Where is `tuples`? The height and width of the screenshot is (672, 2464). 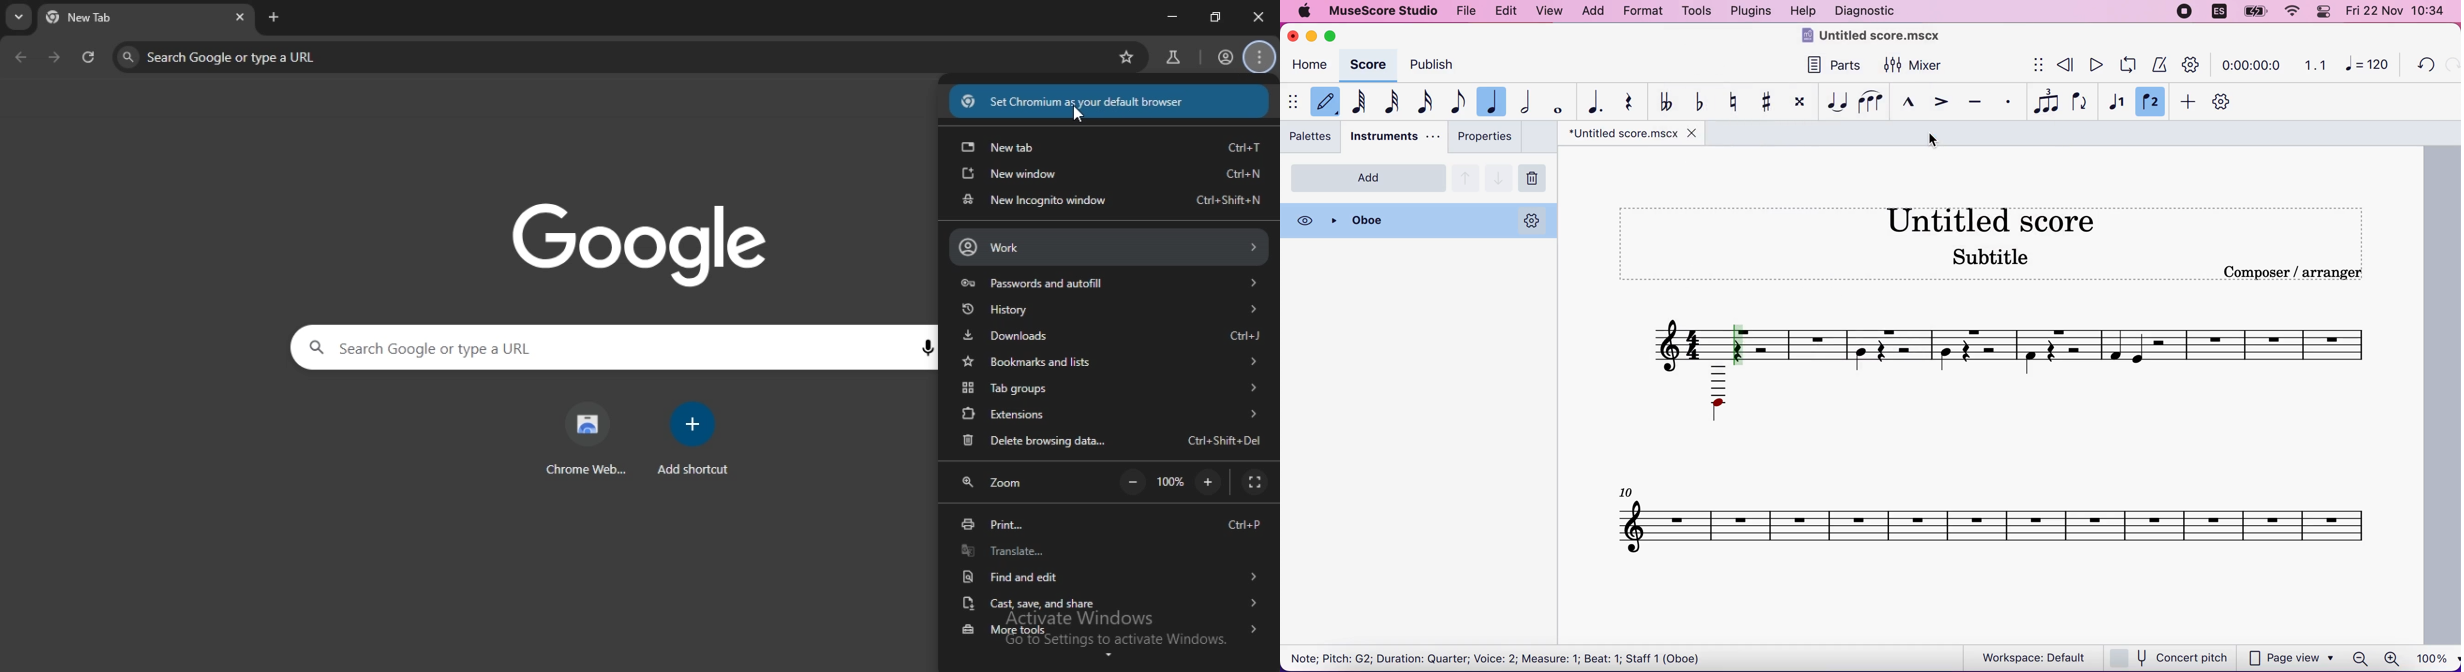
tuples is located at coordinates (2042, 102).